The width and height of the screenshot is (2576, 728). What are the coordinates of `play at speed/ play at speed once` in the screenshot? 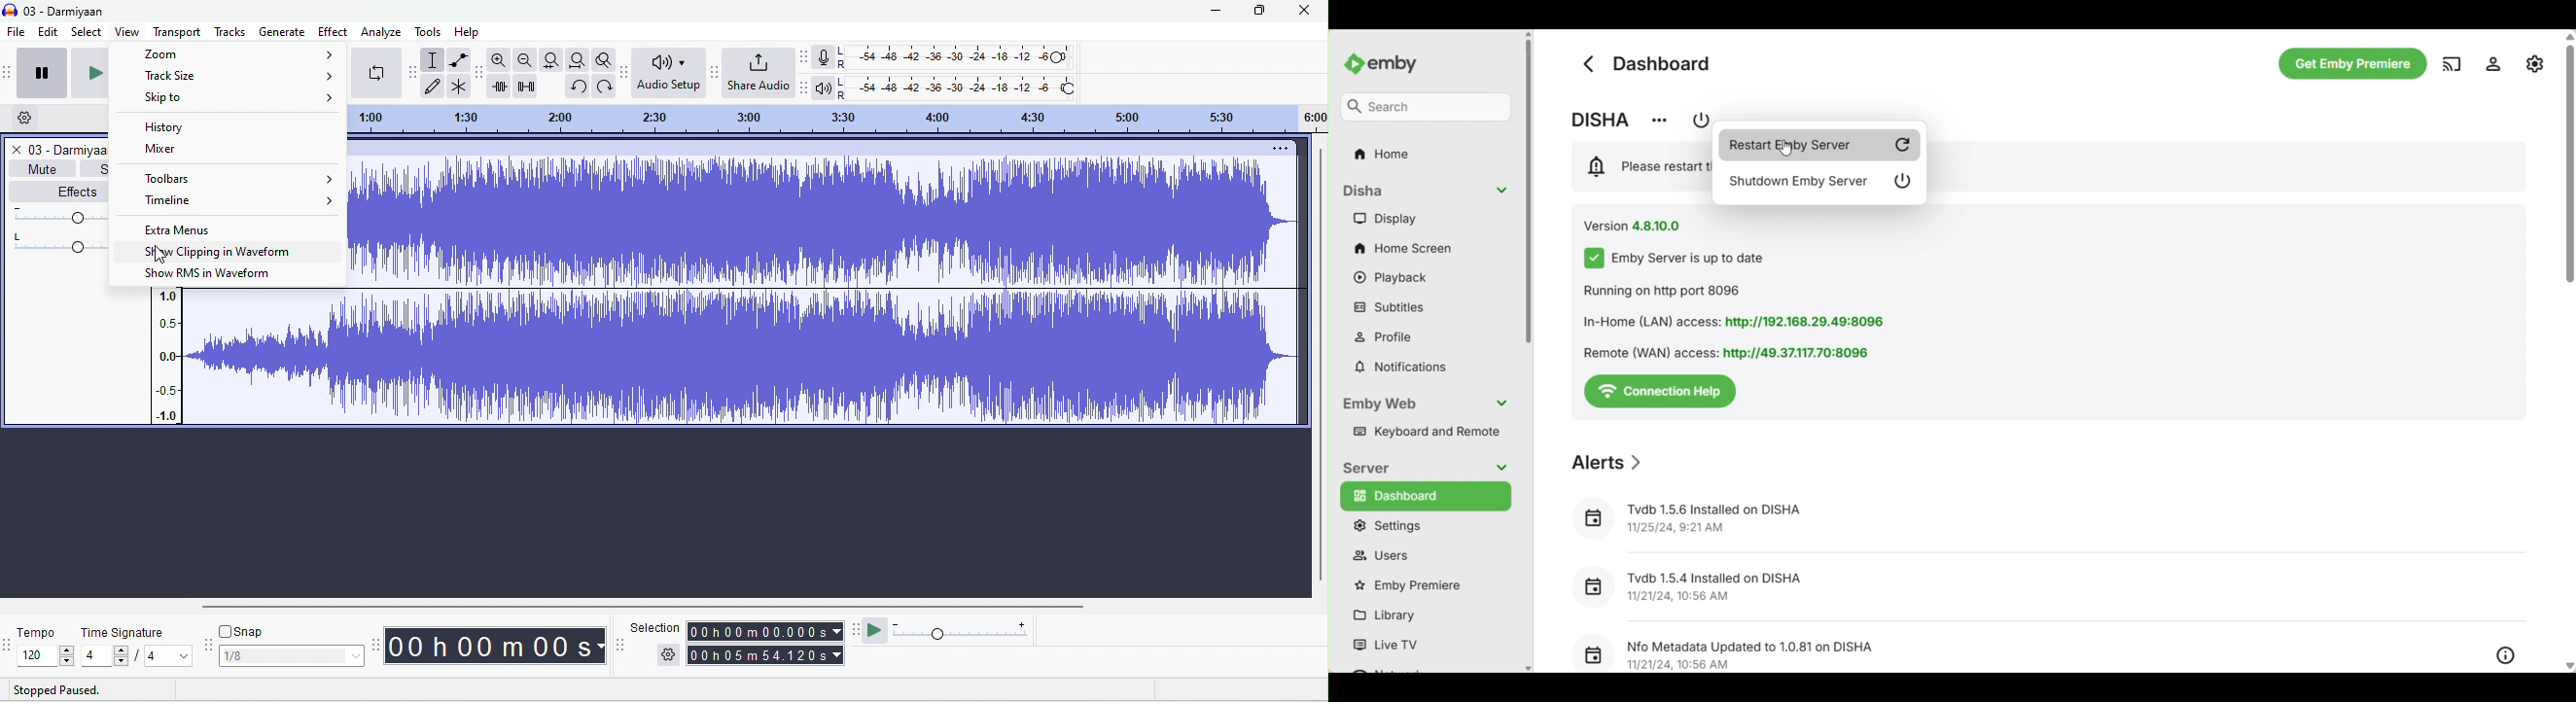 It's located at (876, 630).